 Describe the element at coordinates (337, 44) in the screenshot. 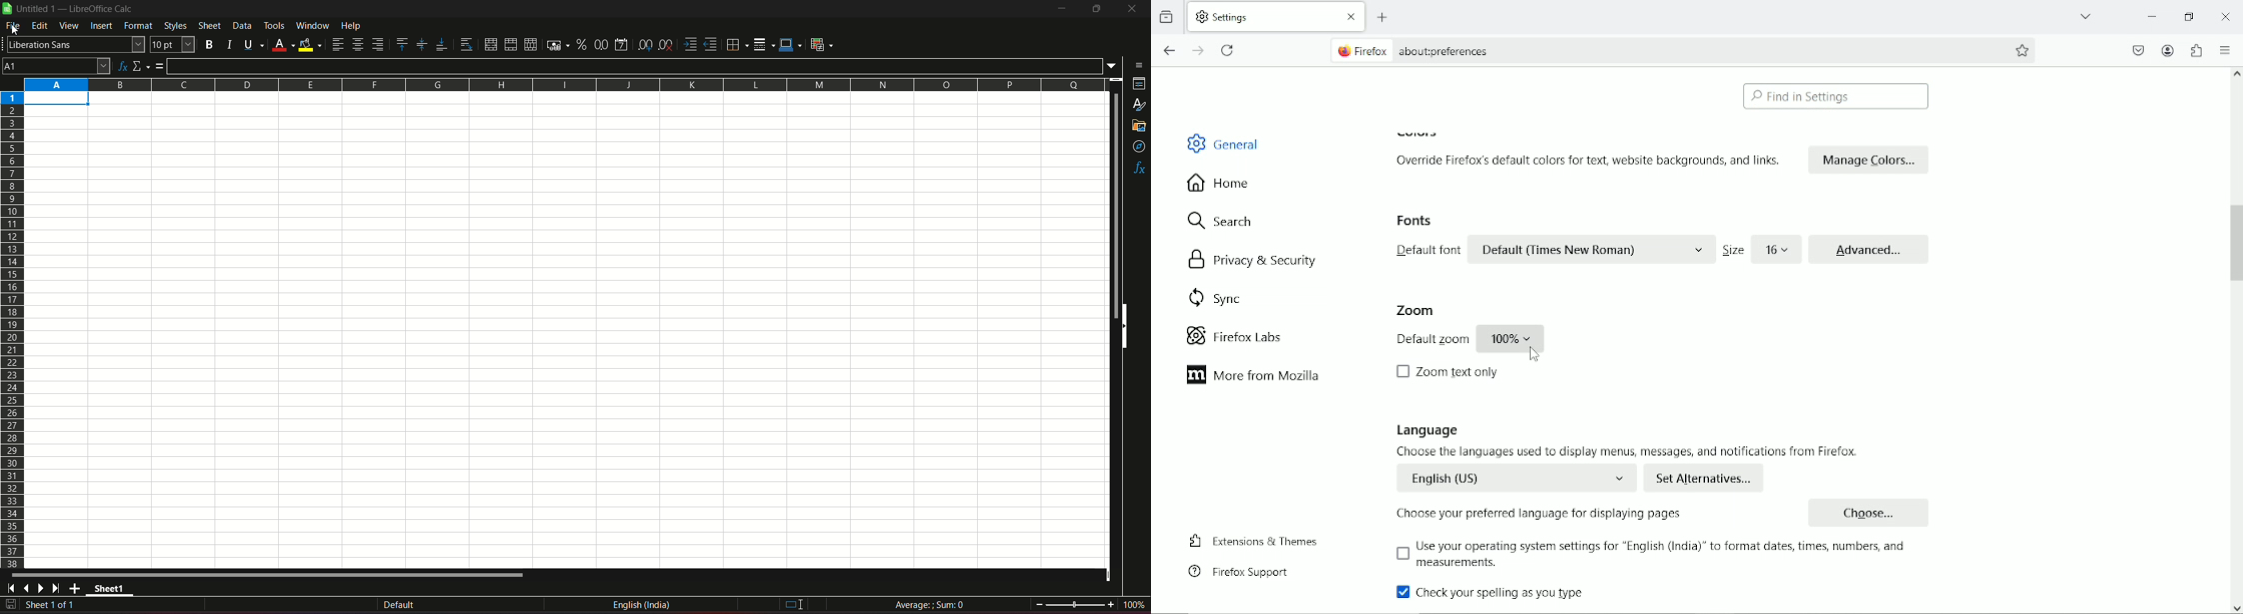

I see `  align` at that location.